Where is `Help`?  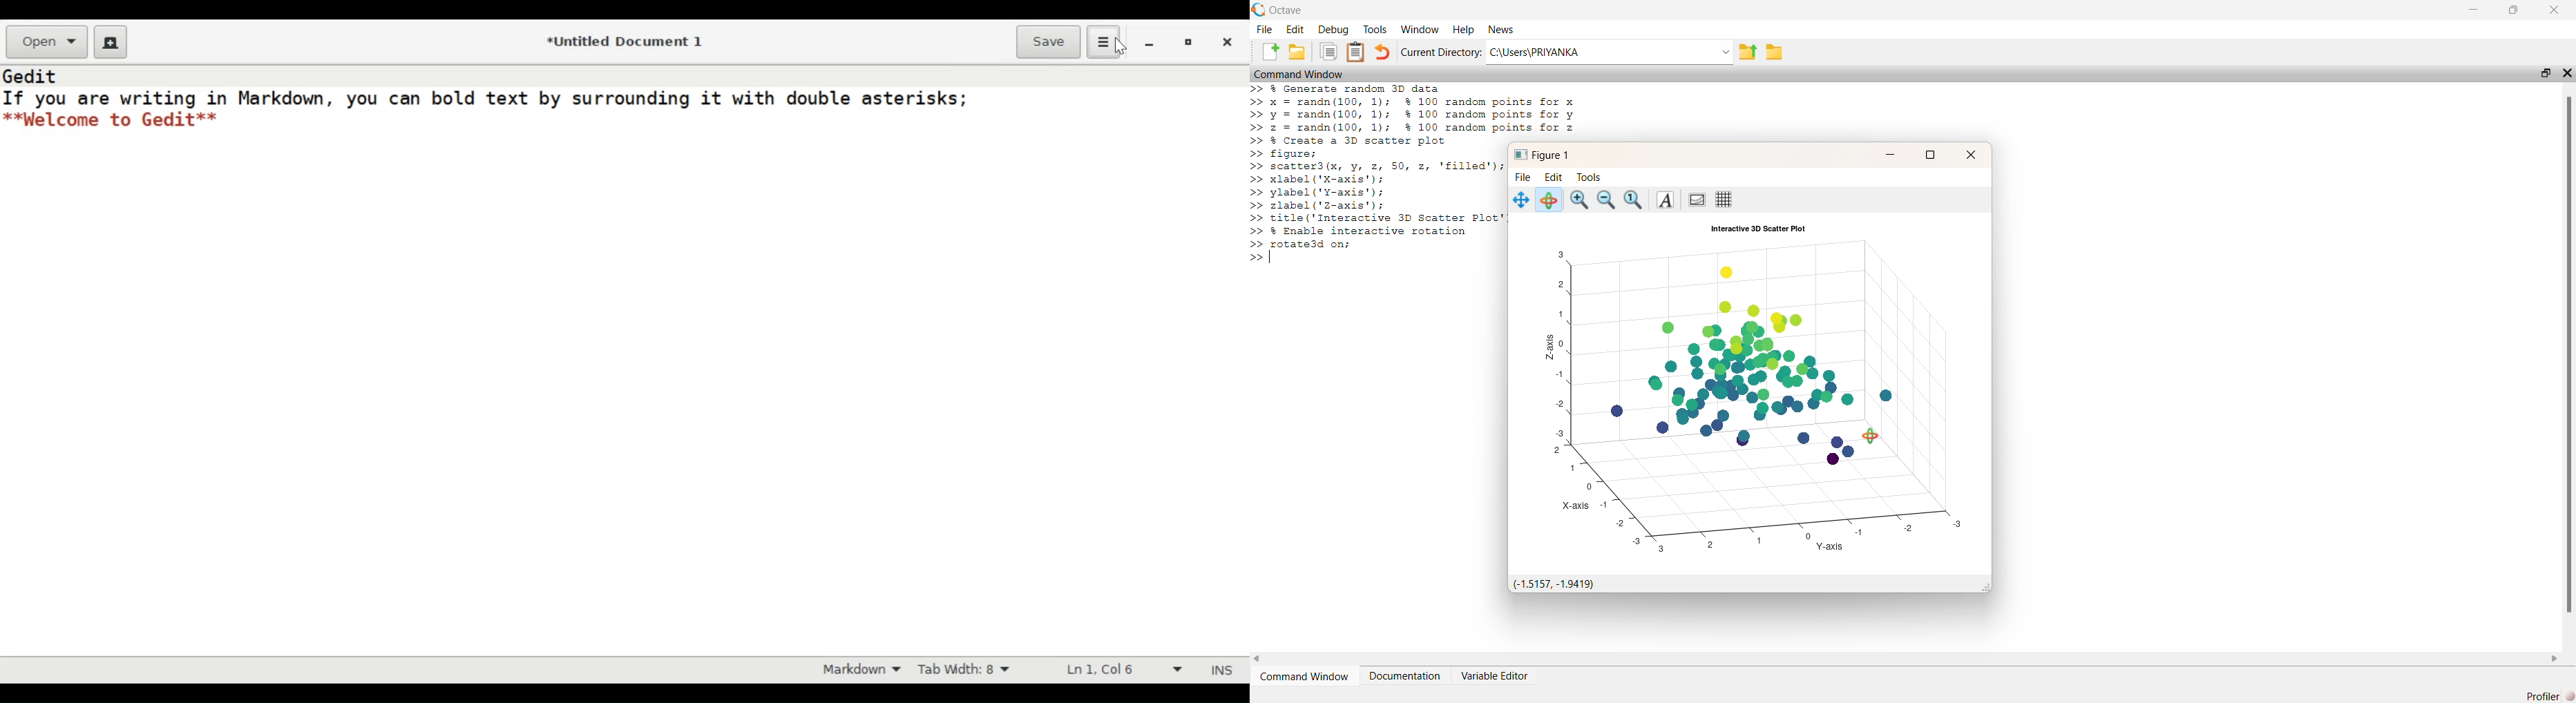 Help is located at coordinates (1464, 30).